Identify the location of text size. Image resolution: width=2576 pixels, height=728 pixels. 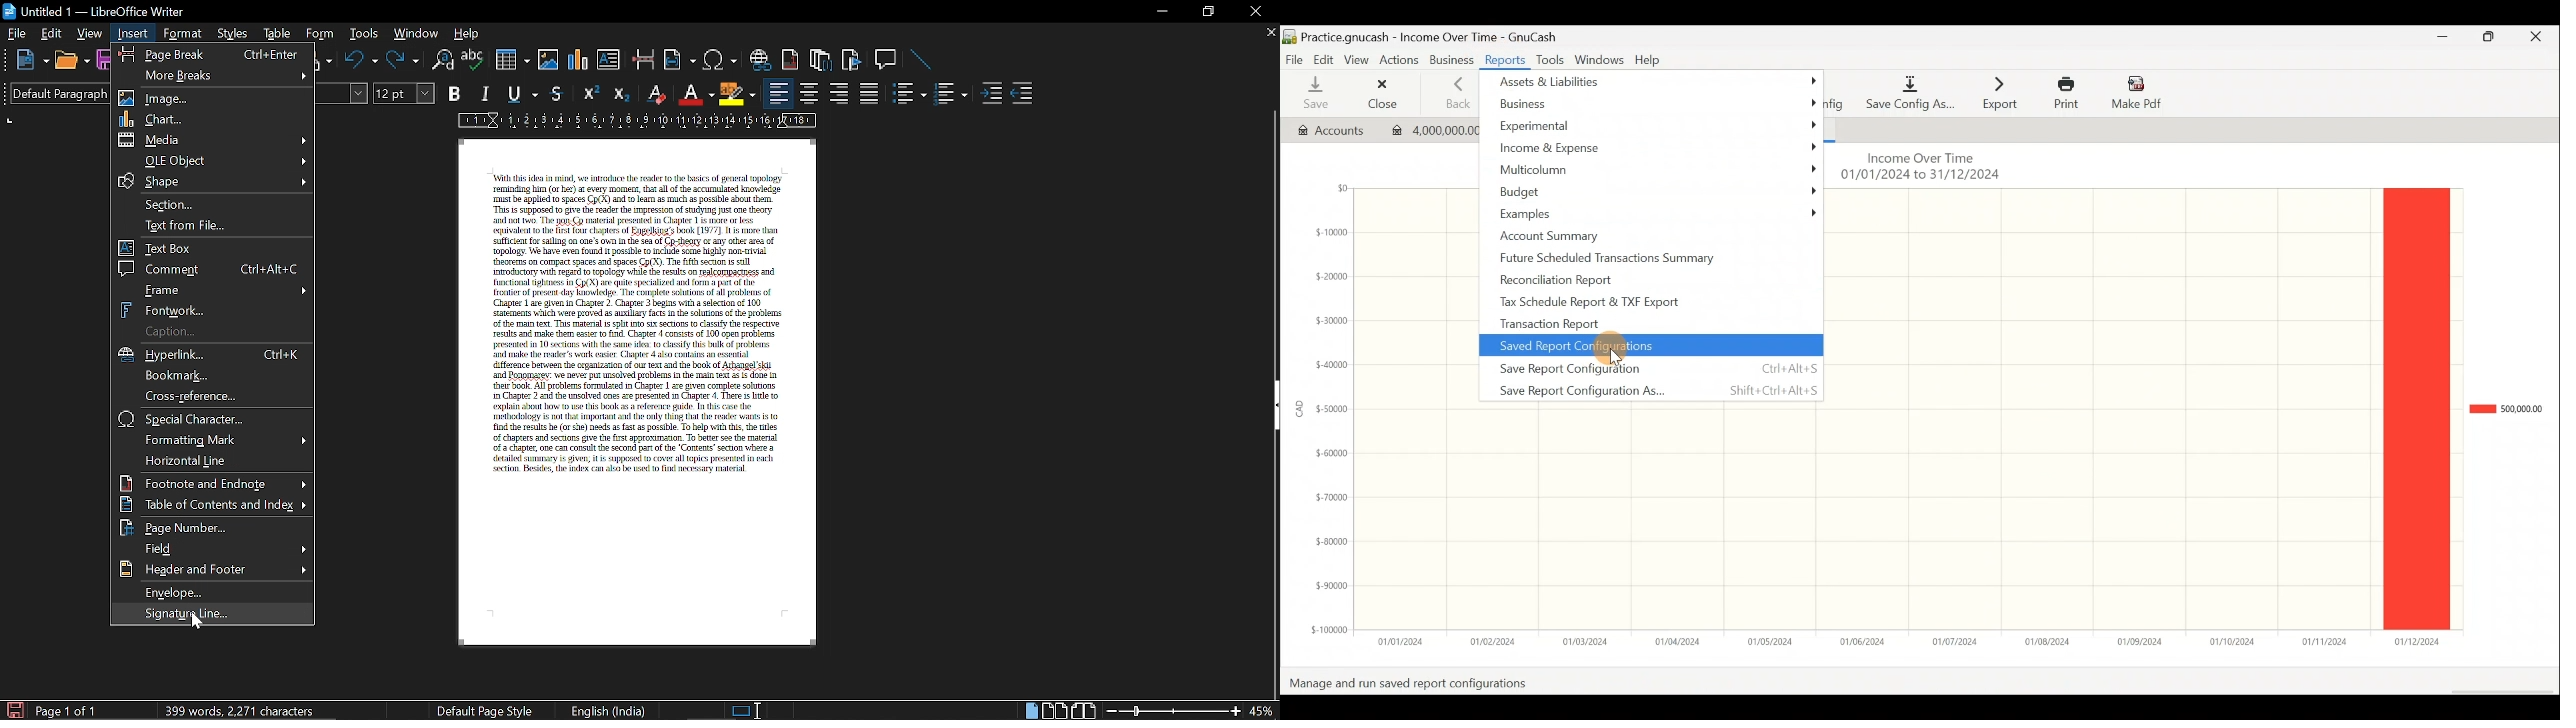
(404, 94).